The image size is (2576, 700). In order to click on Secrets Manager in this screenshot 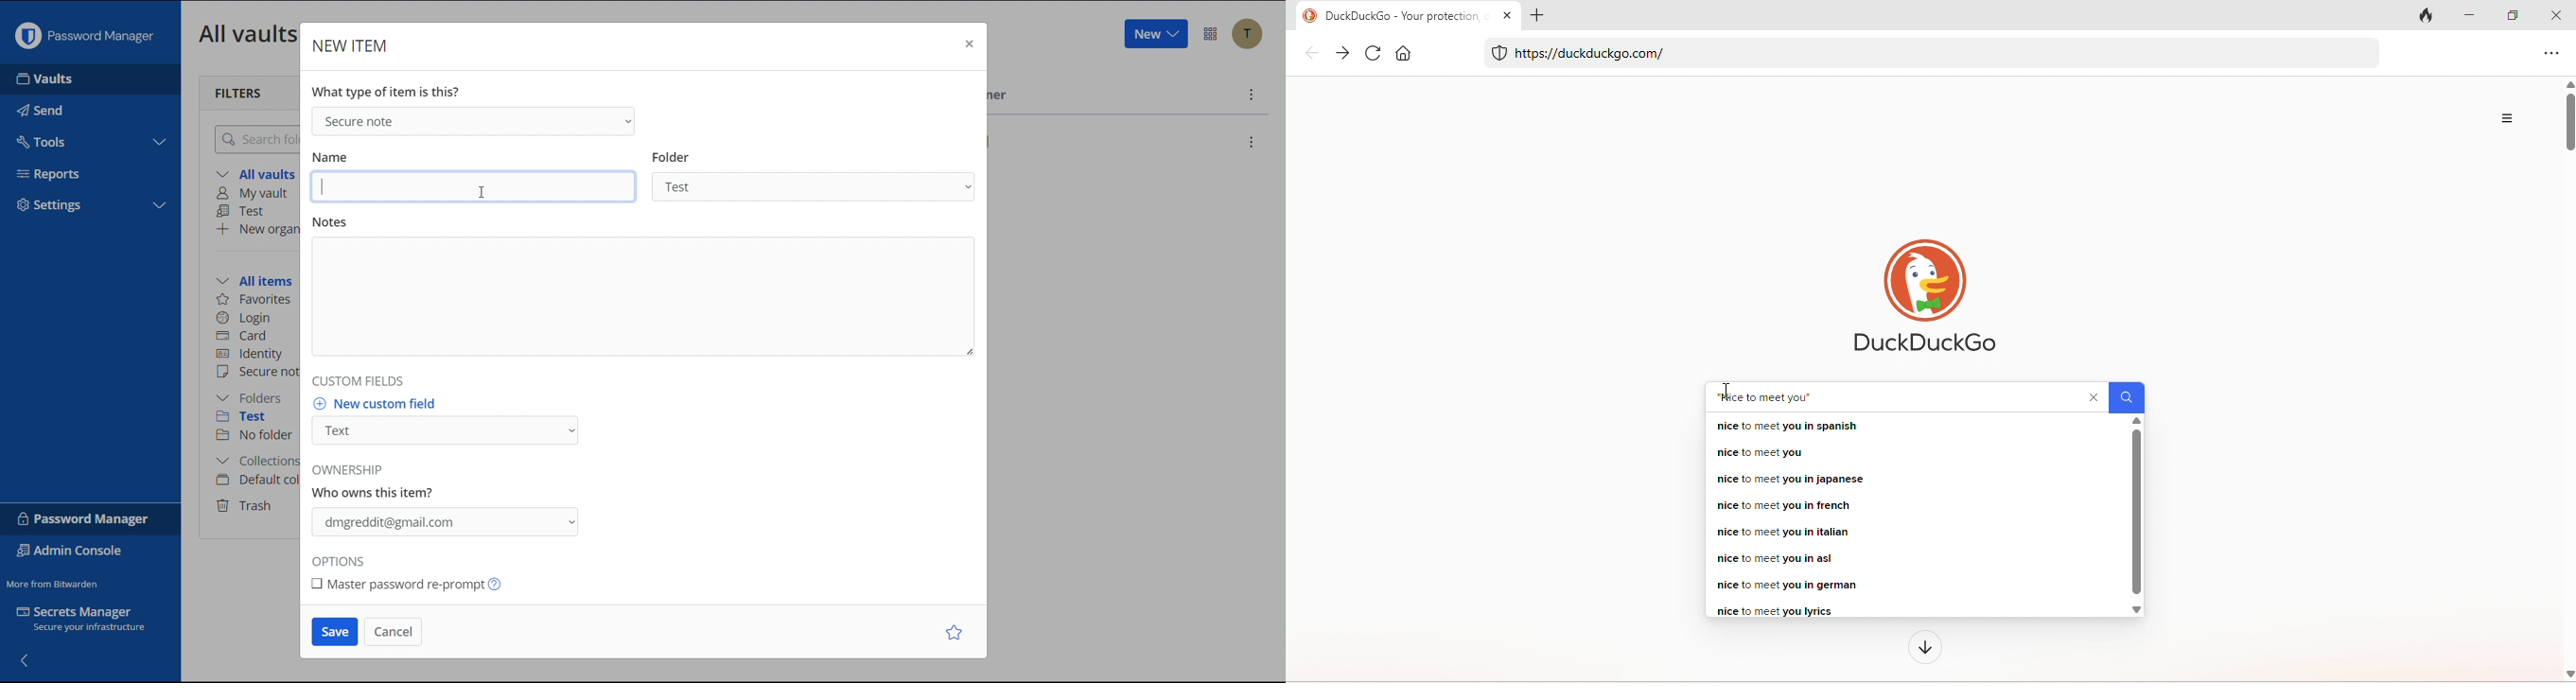, I will do `click(90, 622)`.